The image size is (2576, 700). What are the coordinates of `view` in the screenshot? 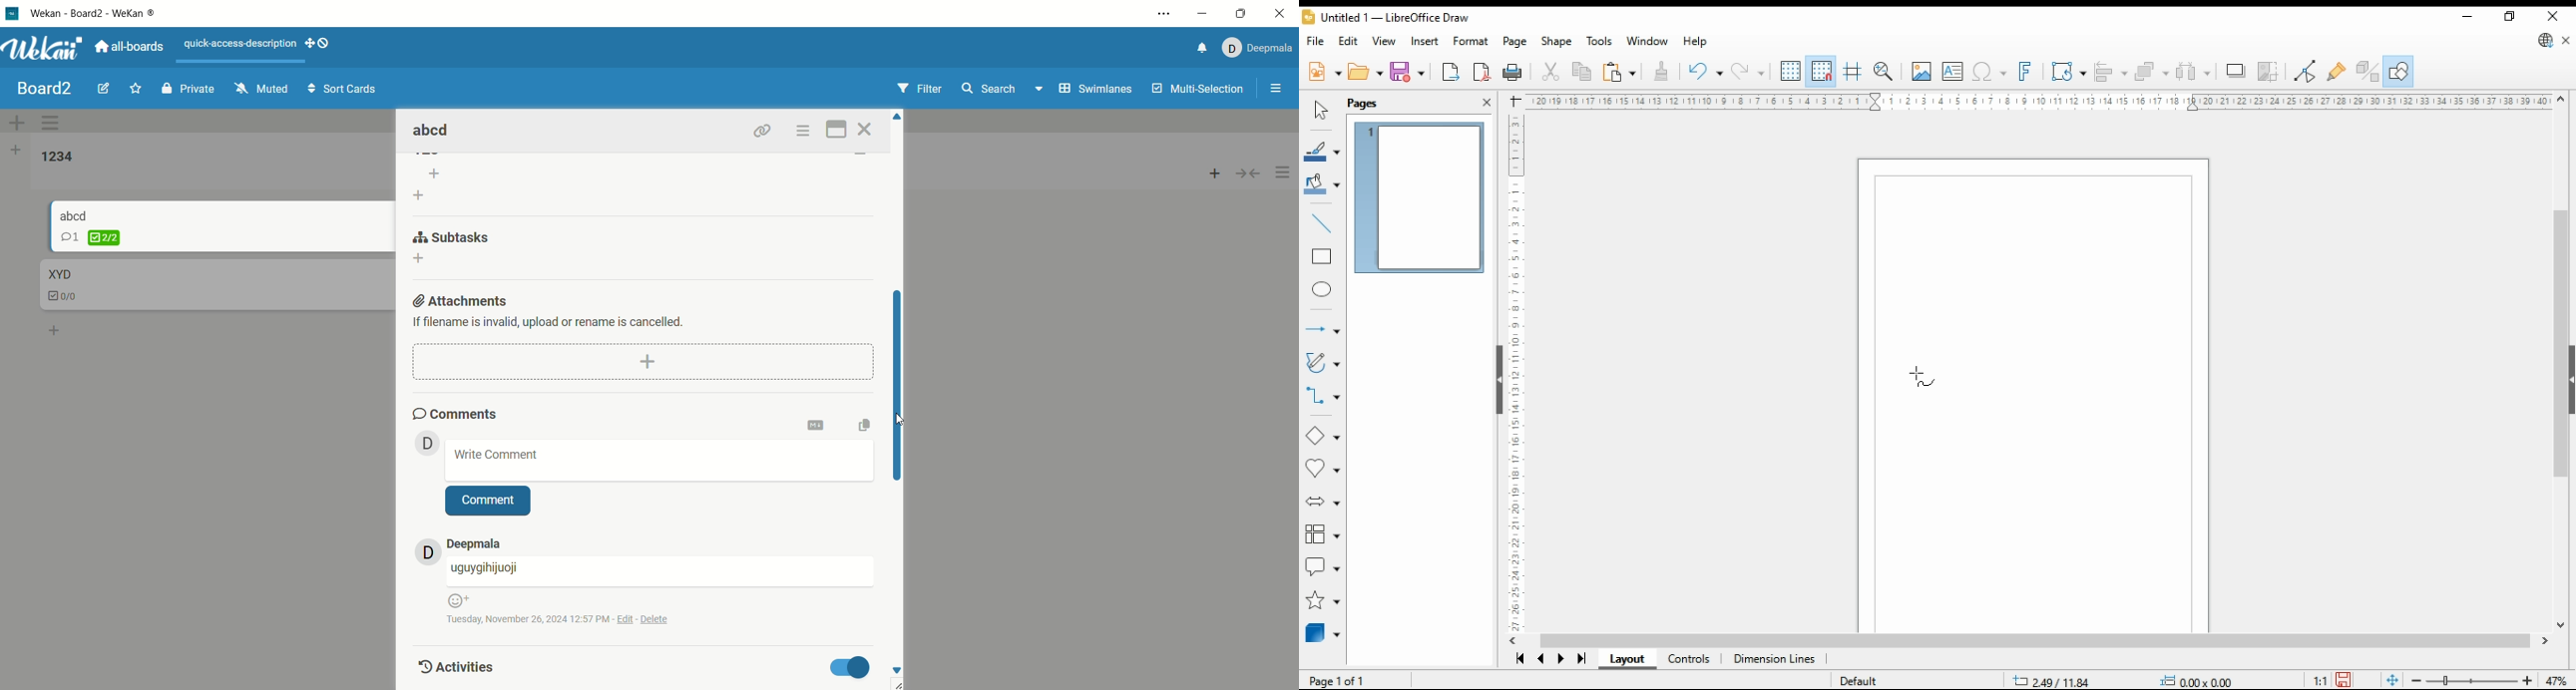 It's located at (1386, 40).